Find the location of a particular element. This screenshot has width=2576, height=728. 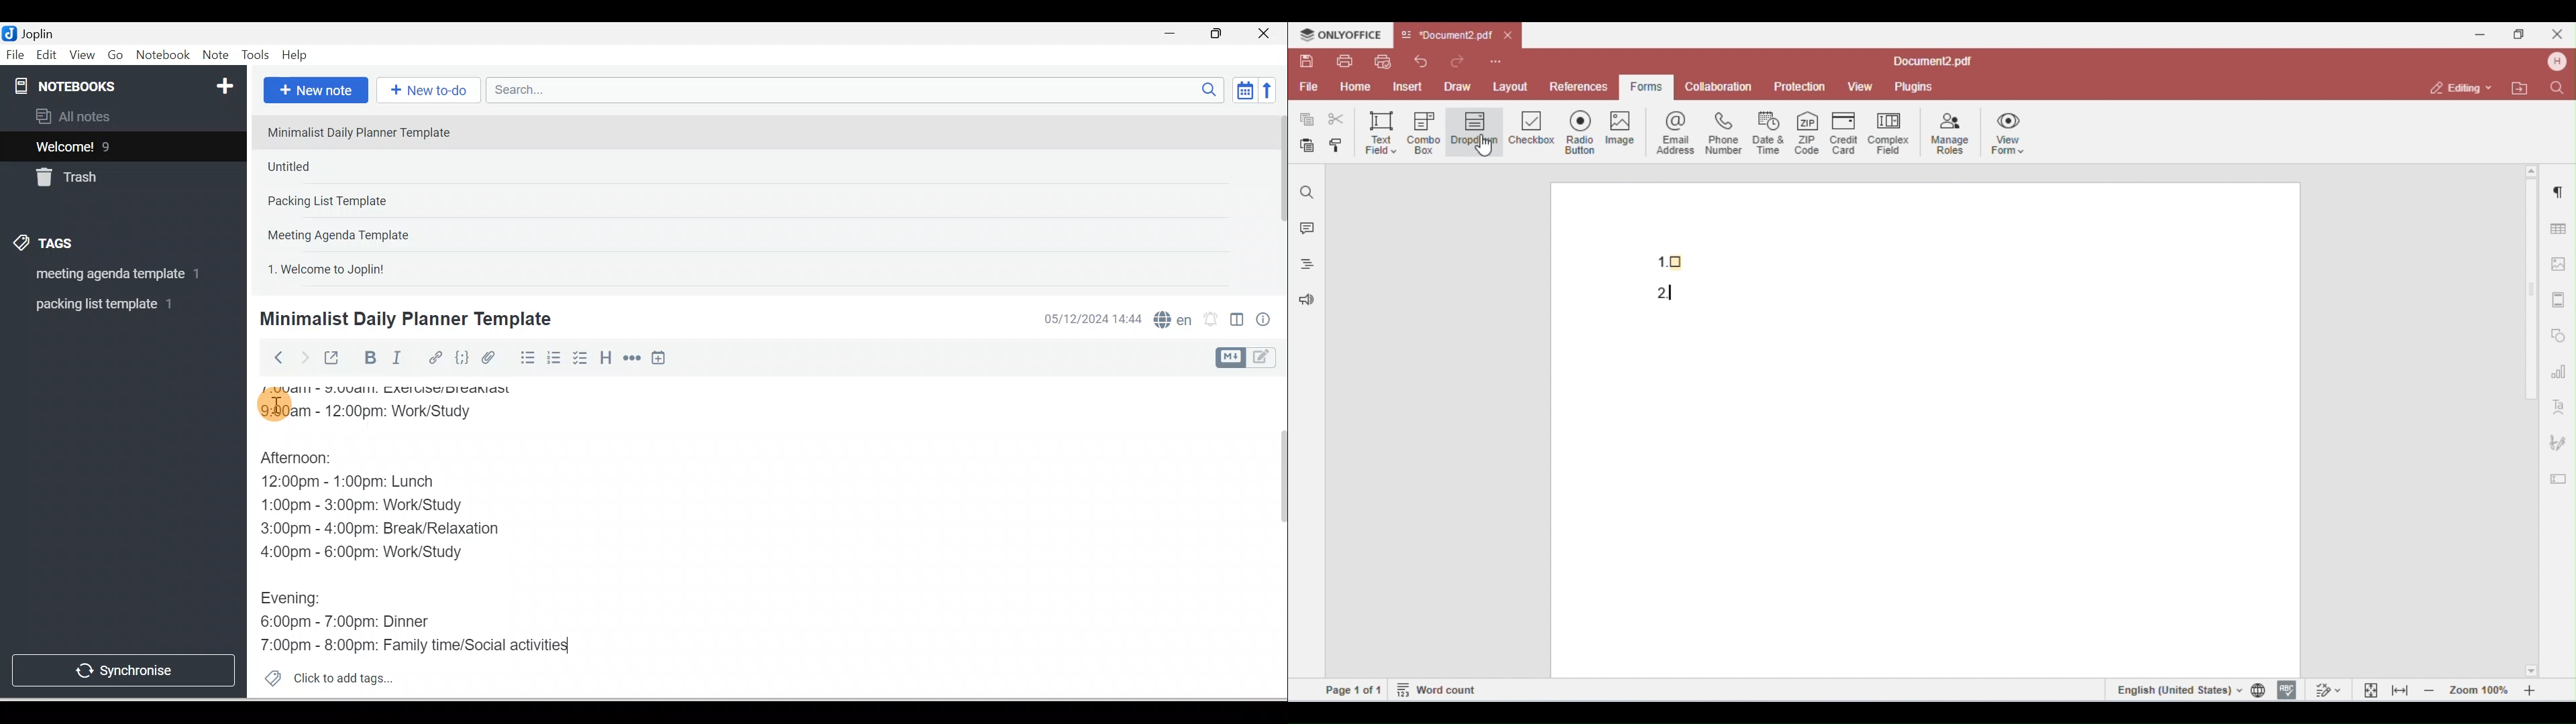

Afternoon: is located at coordinates (309, 461).